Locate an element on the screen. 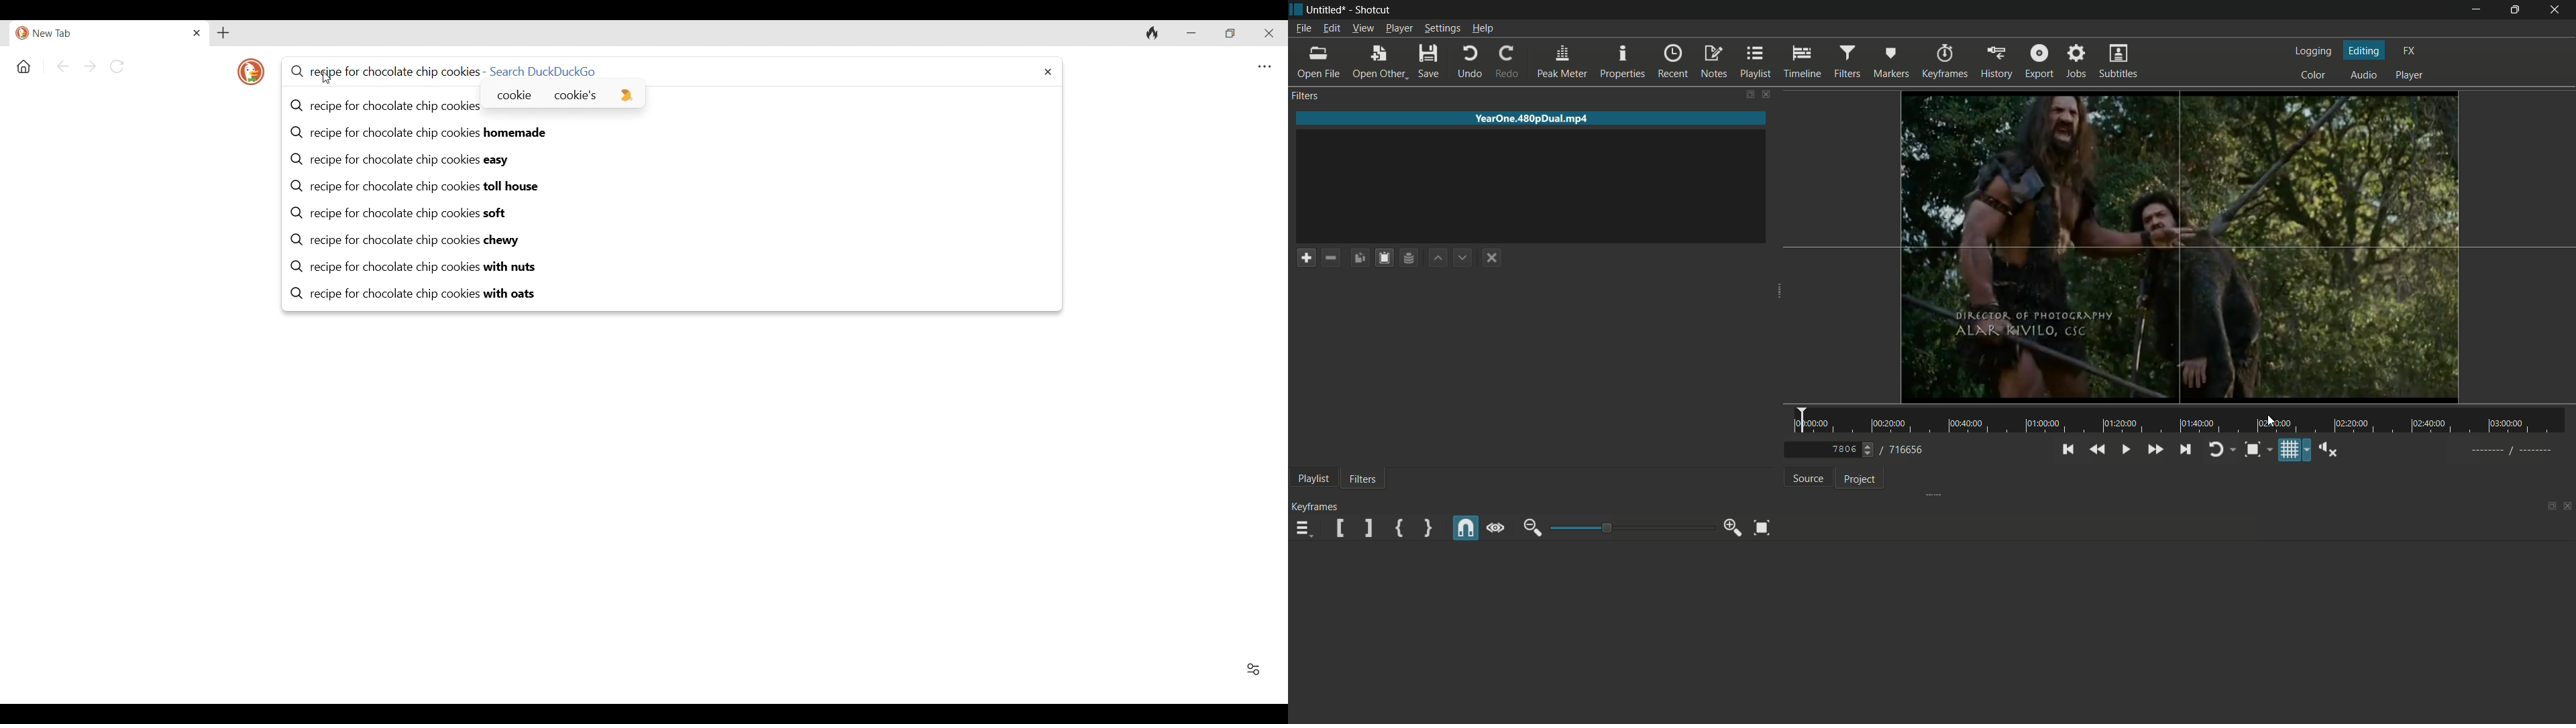 Image resolution: width=2576 pixels, height=728 pixels. set filter start is located at coordinates (1340, 528).